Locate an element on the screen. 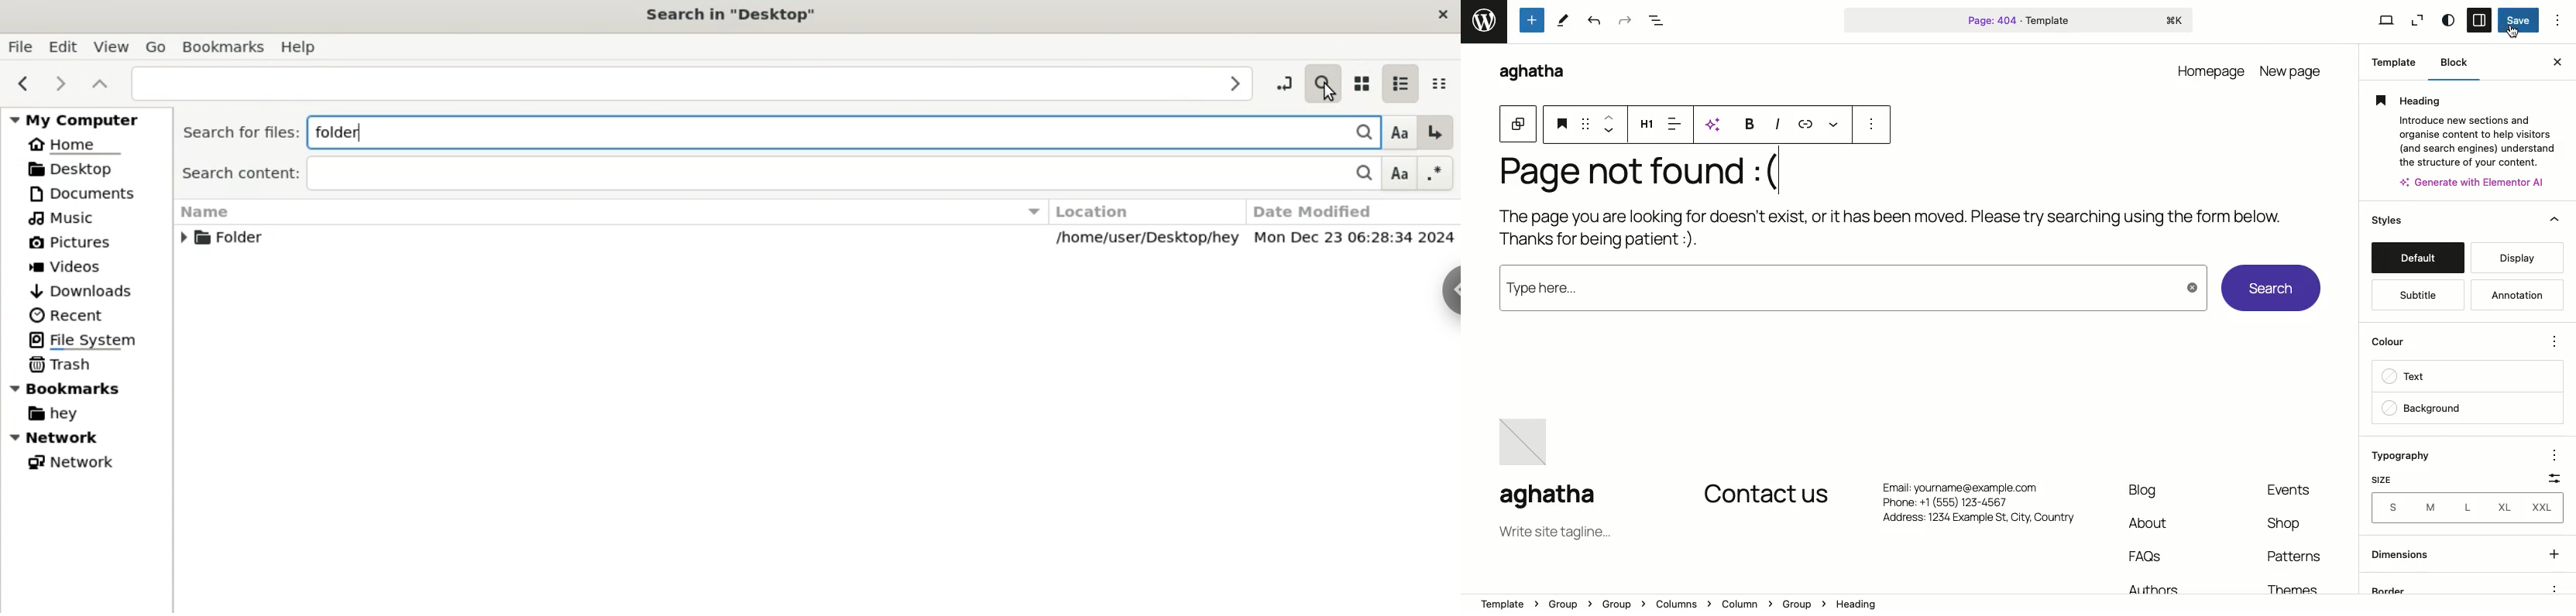  shop is located at coordinates (2282, 523).